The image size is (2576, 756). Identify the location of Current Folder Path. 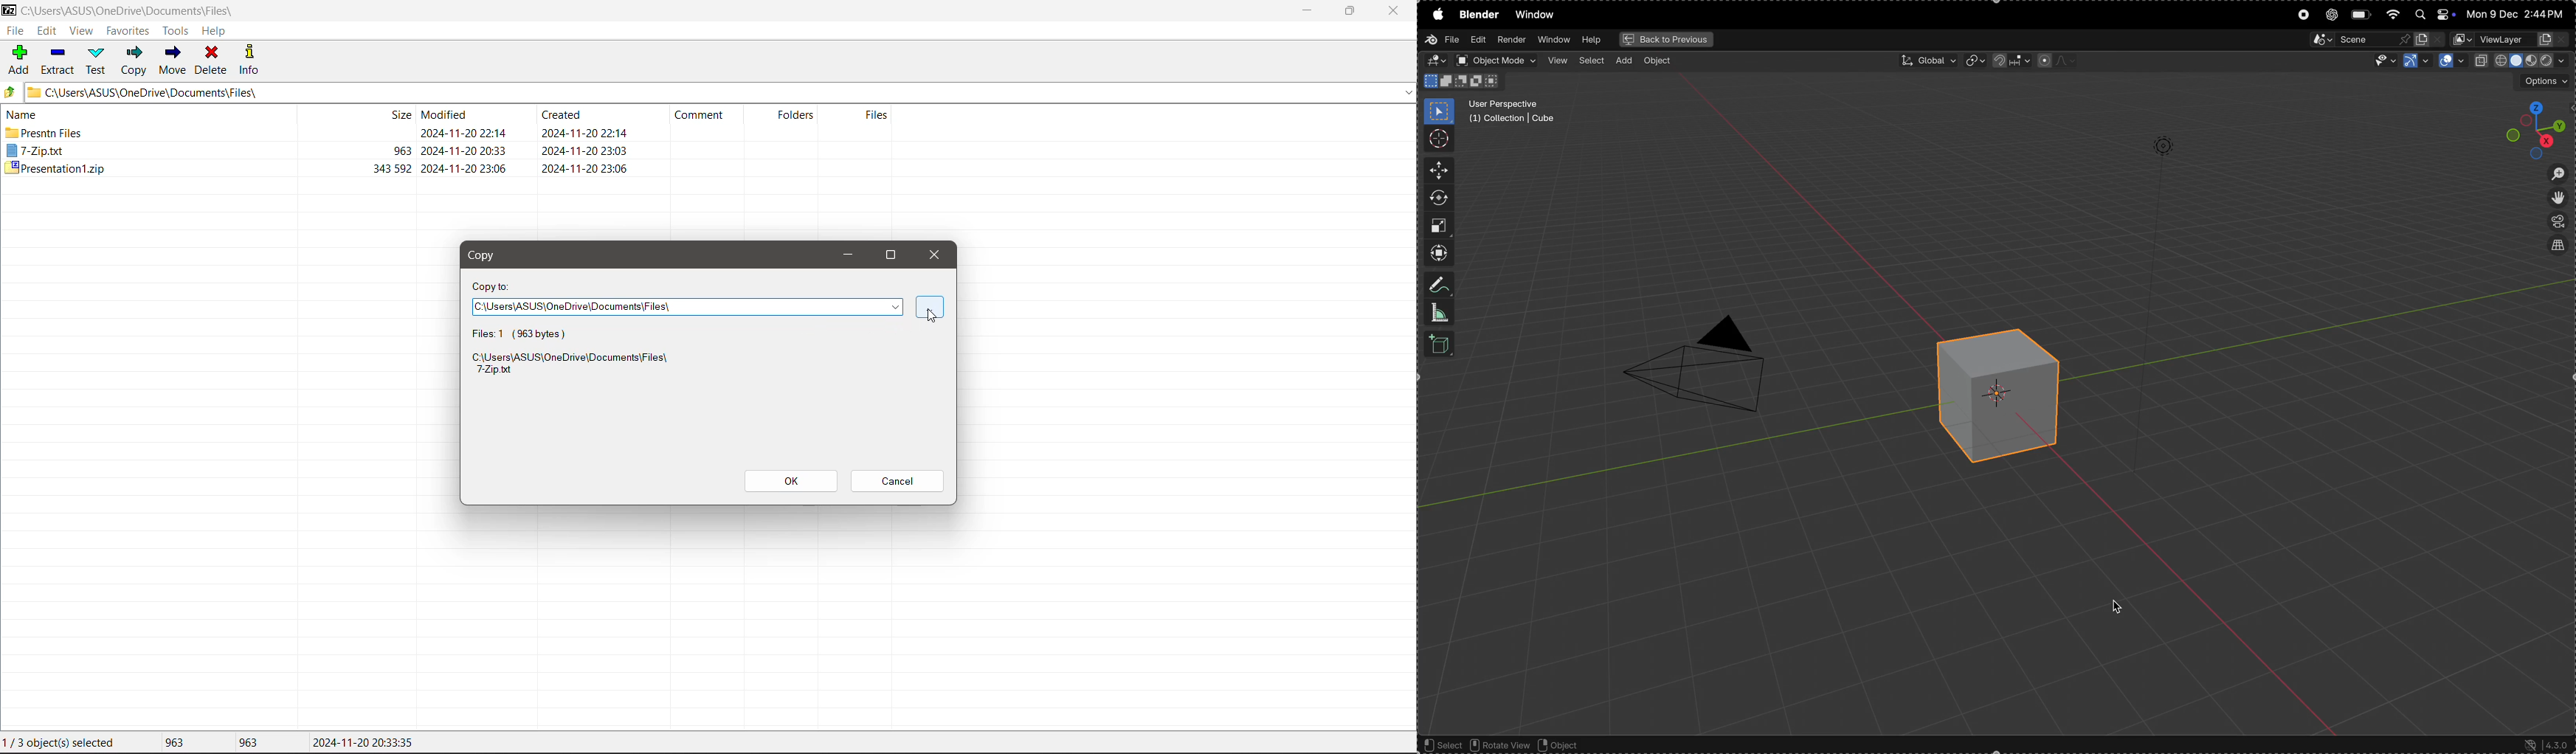
(719, 91).